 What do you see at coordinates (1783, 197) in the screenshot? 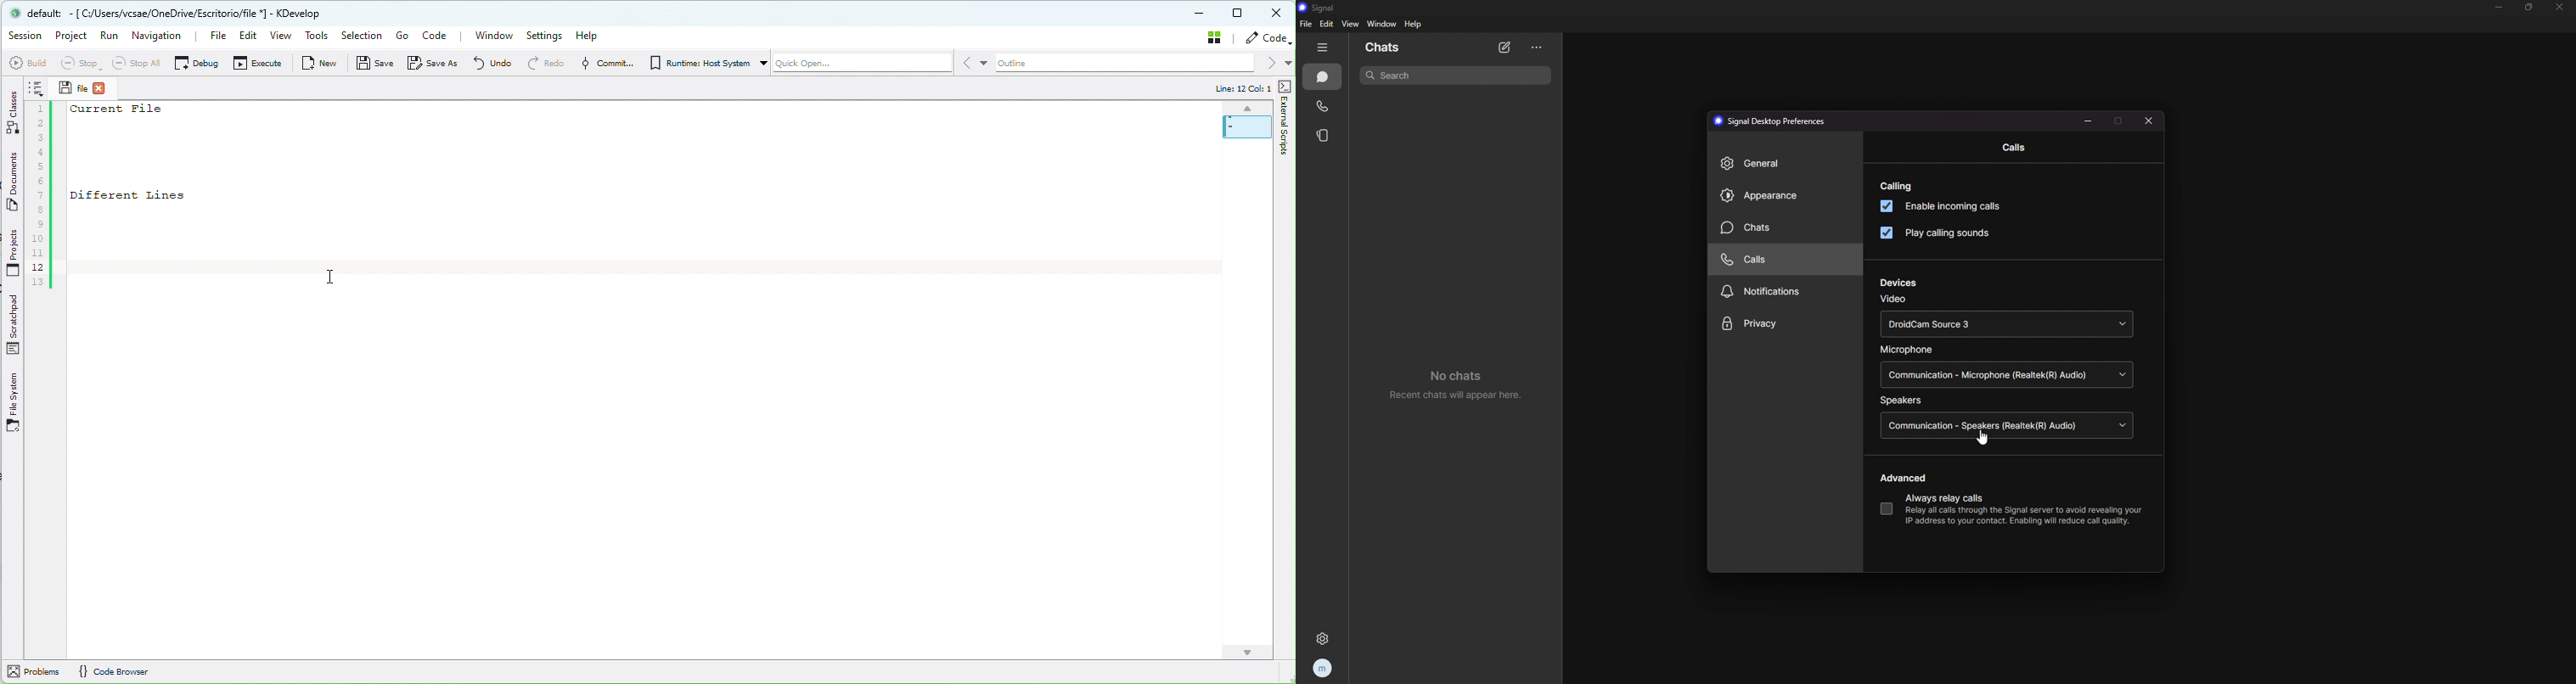
I see `appearance` at bounding box center [1783, 197].